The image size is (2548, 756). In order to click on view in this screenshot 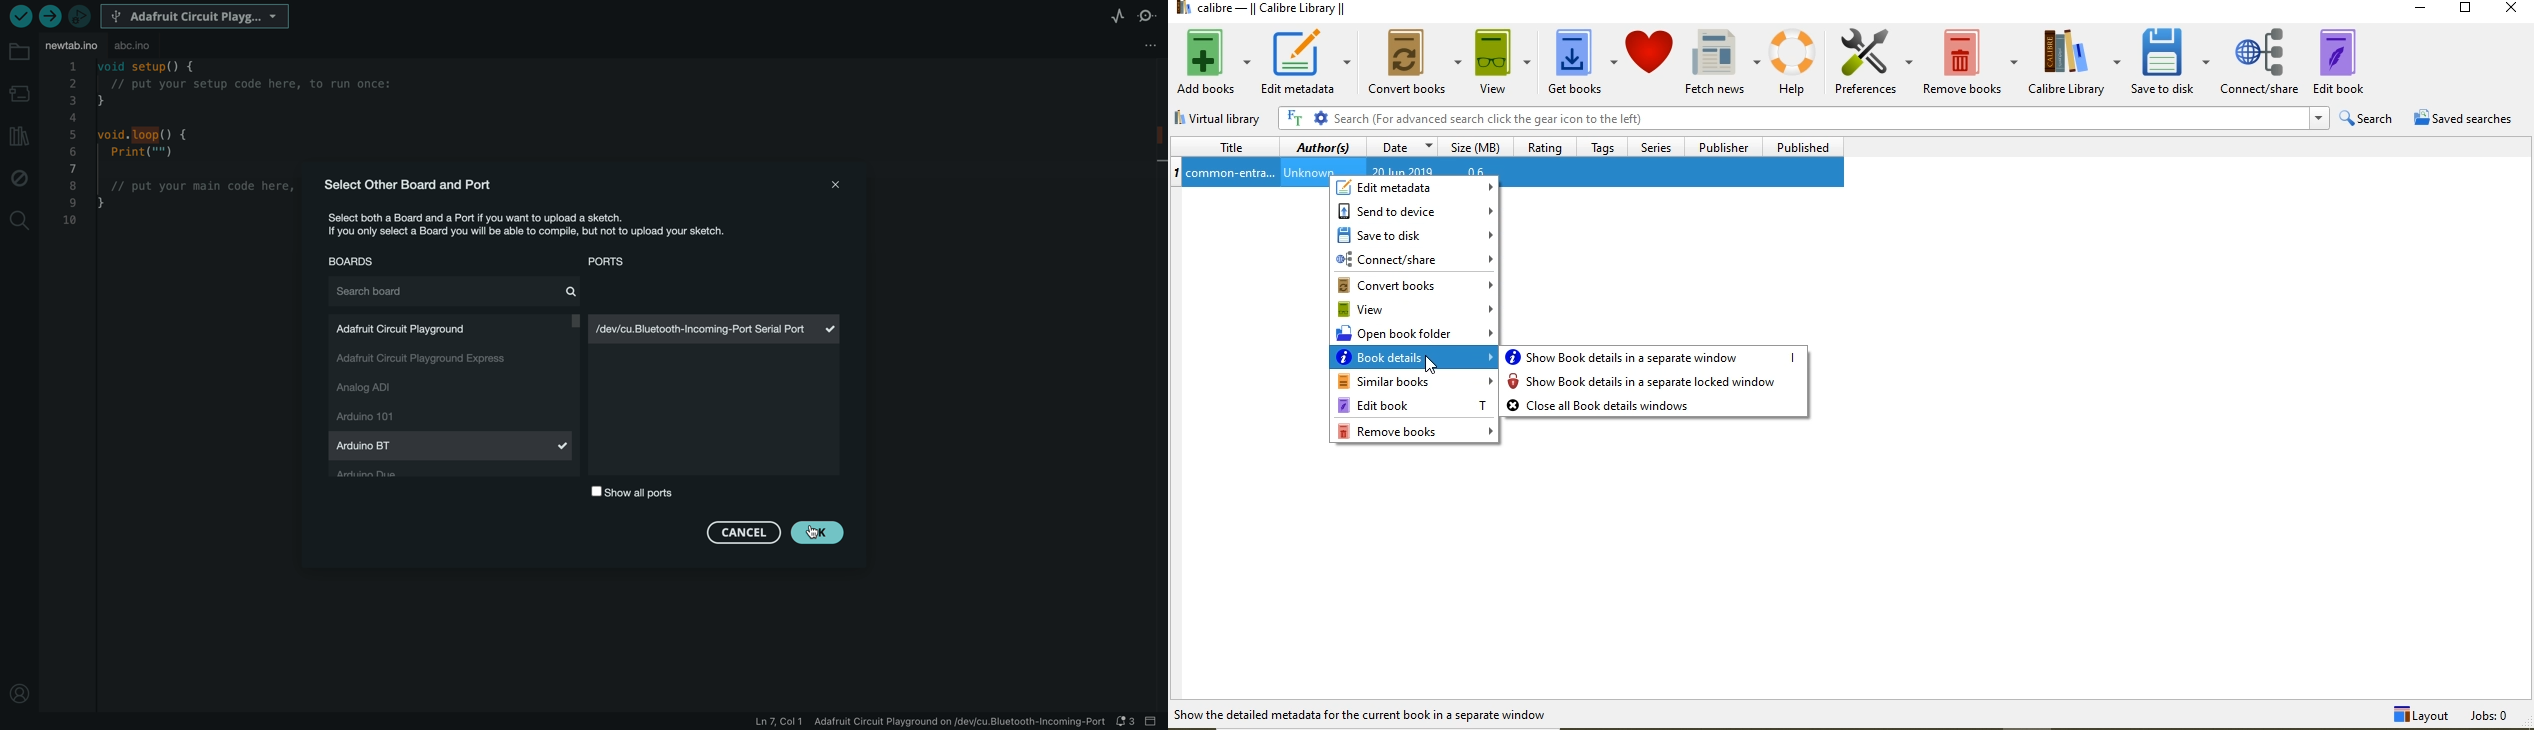, I will do `click(1503, 61)`.